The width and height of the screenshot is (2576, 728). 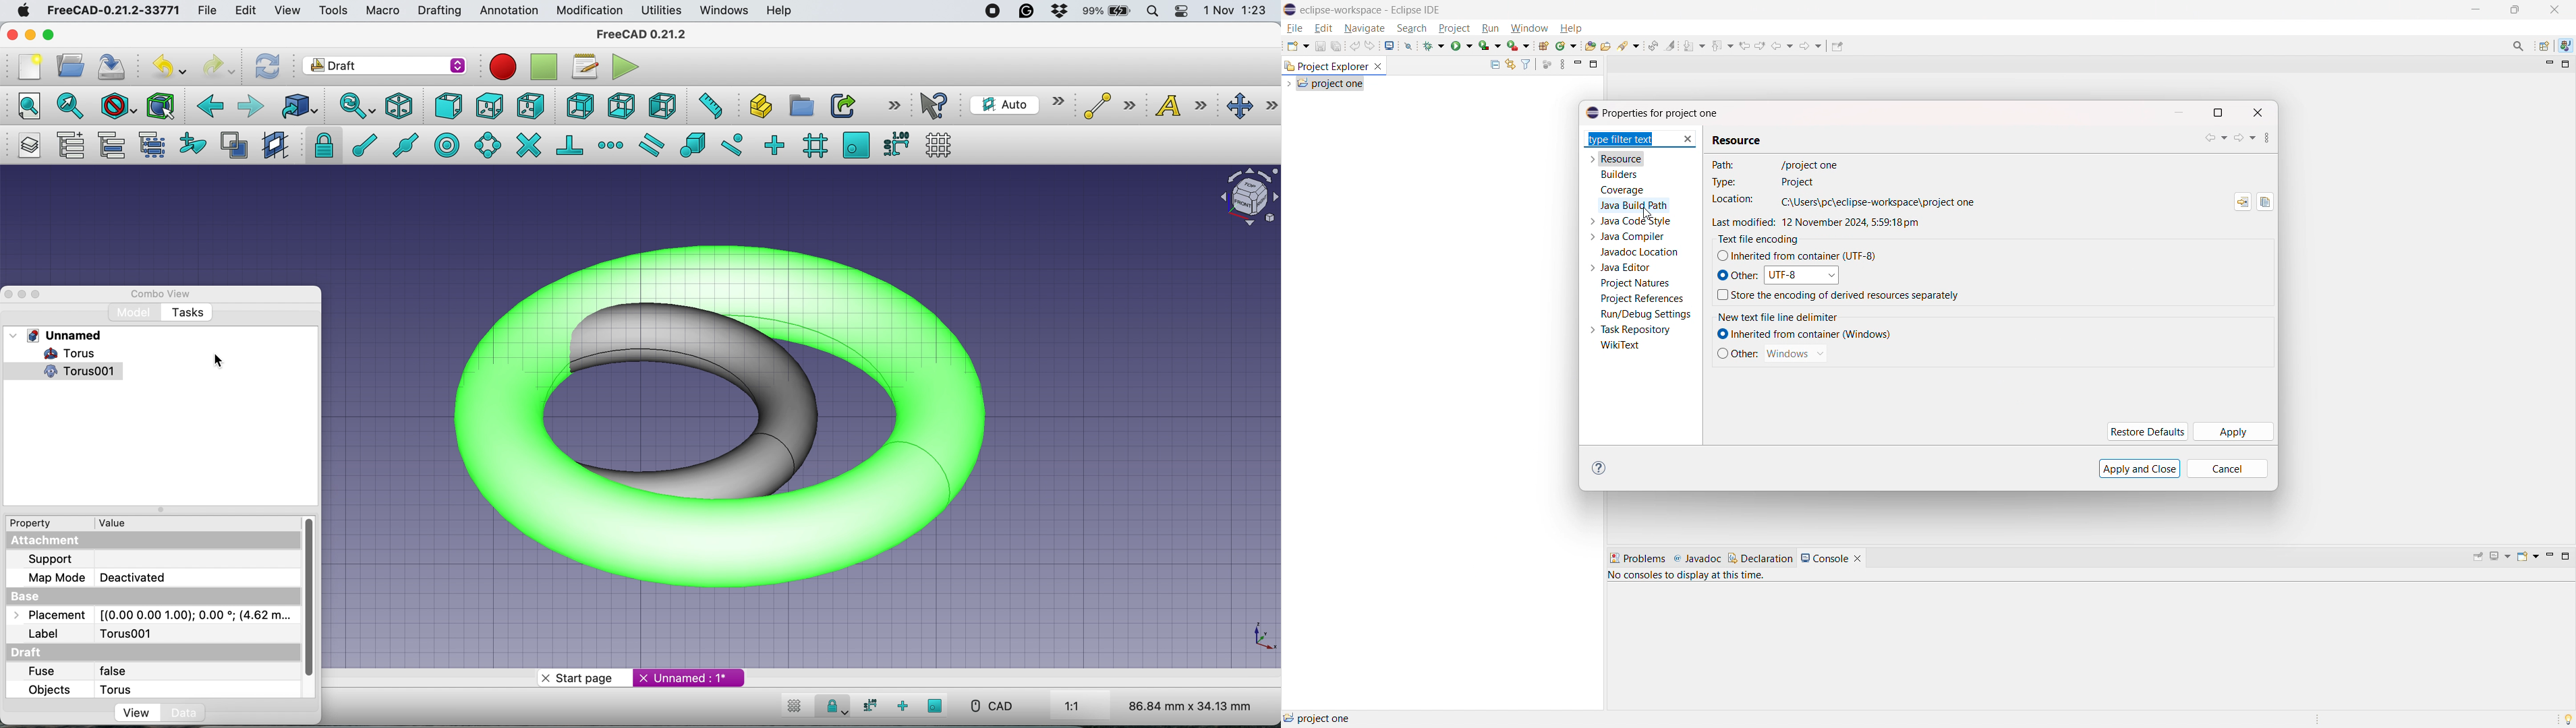 I want to click on close, so click(x=11, y=34).